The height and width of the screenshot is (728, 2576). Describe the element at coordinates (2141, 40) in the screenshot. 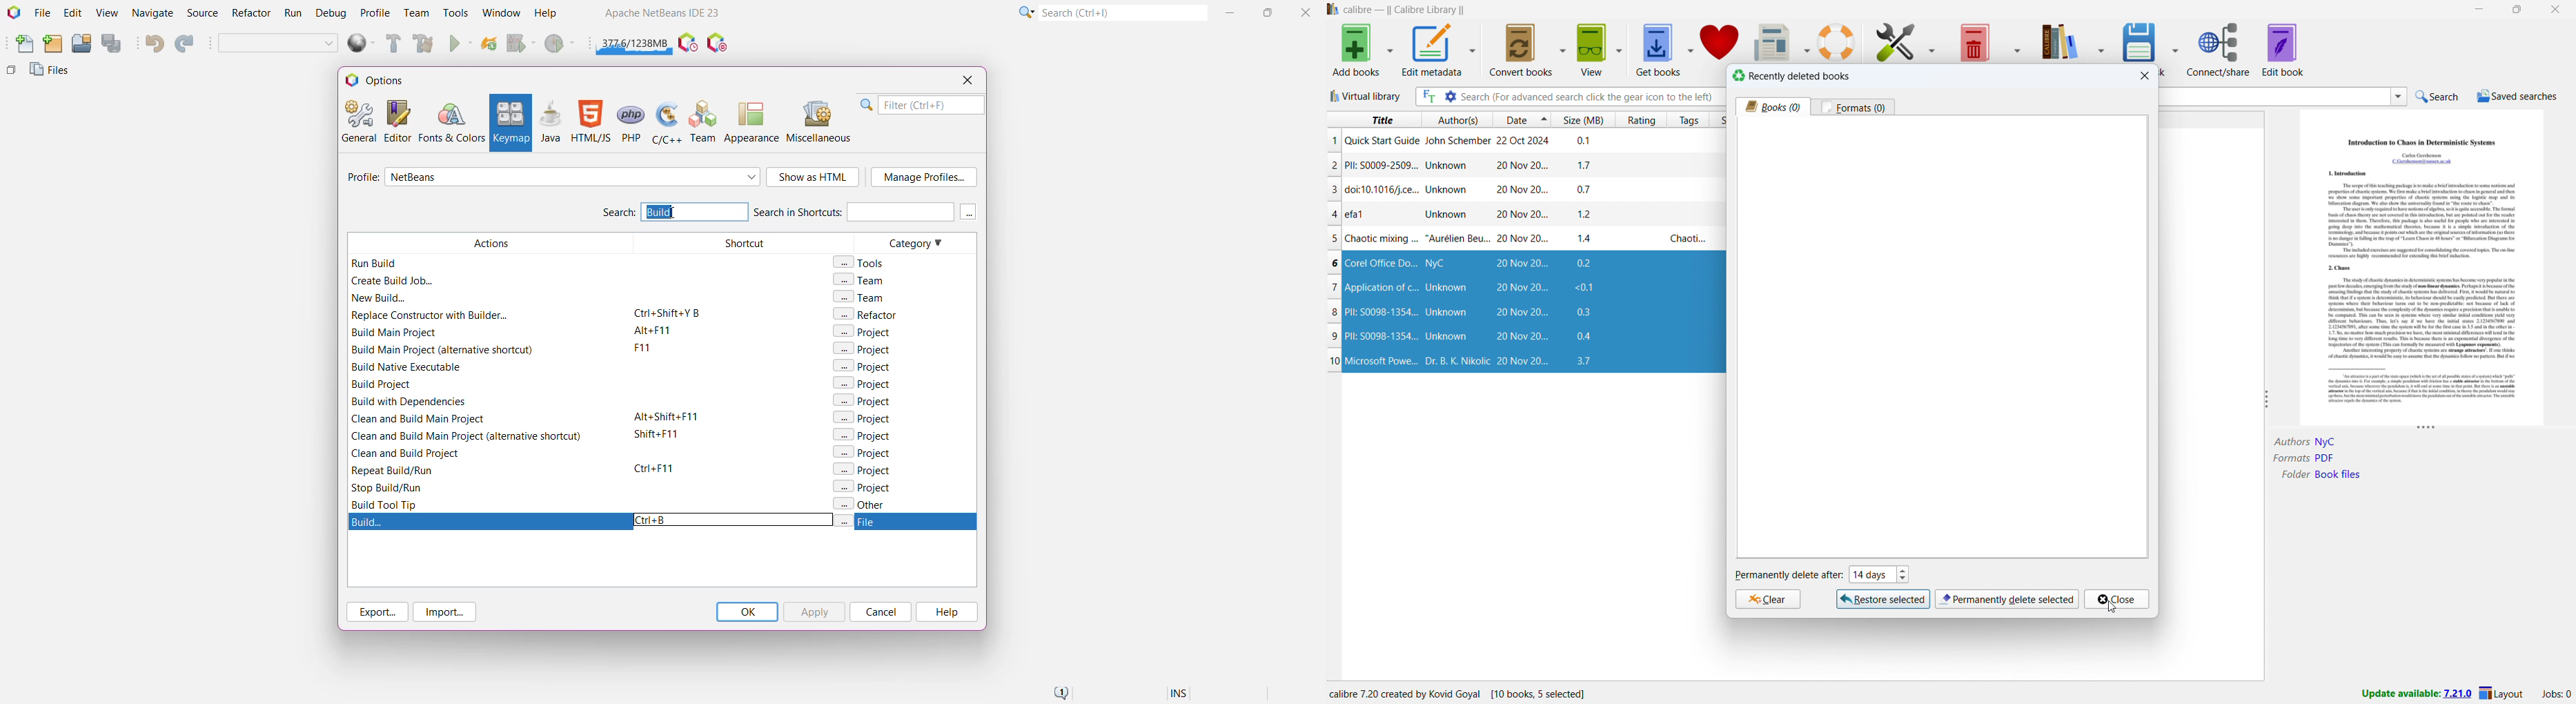

I see `save to disk` at that location.